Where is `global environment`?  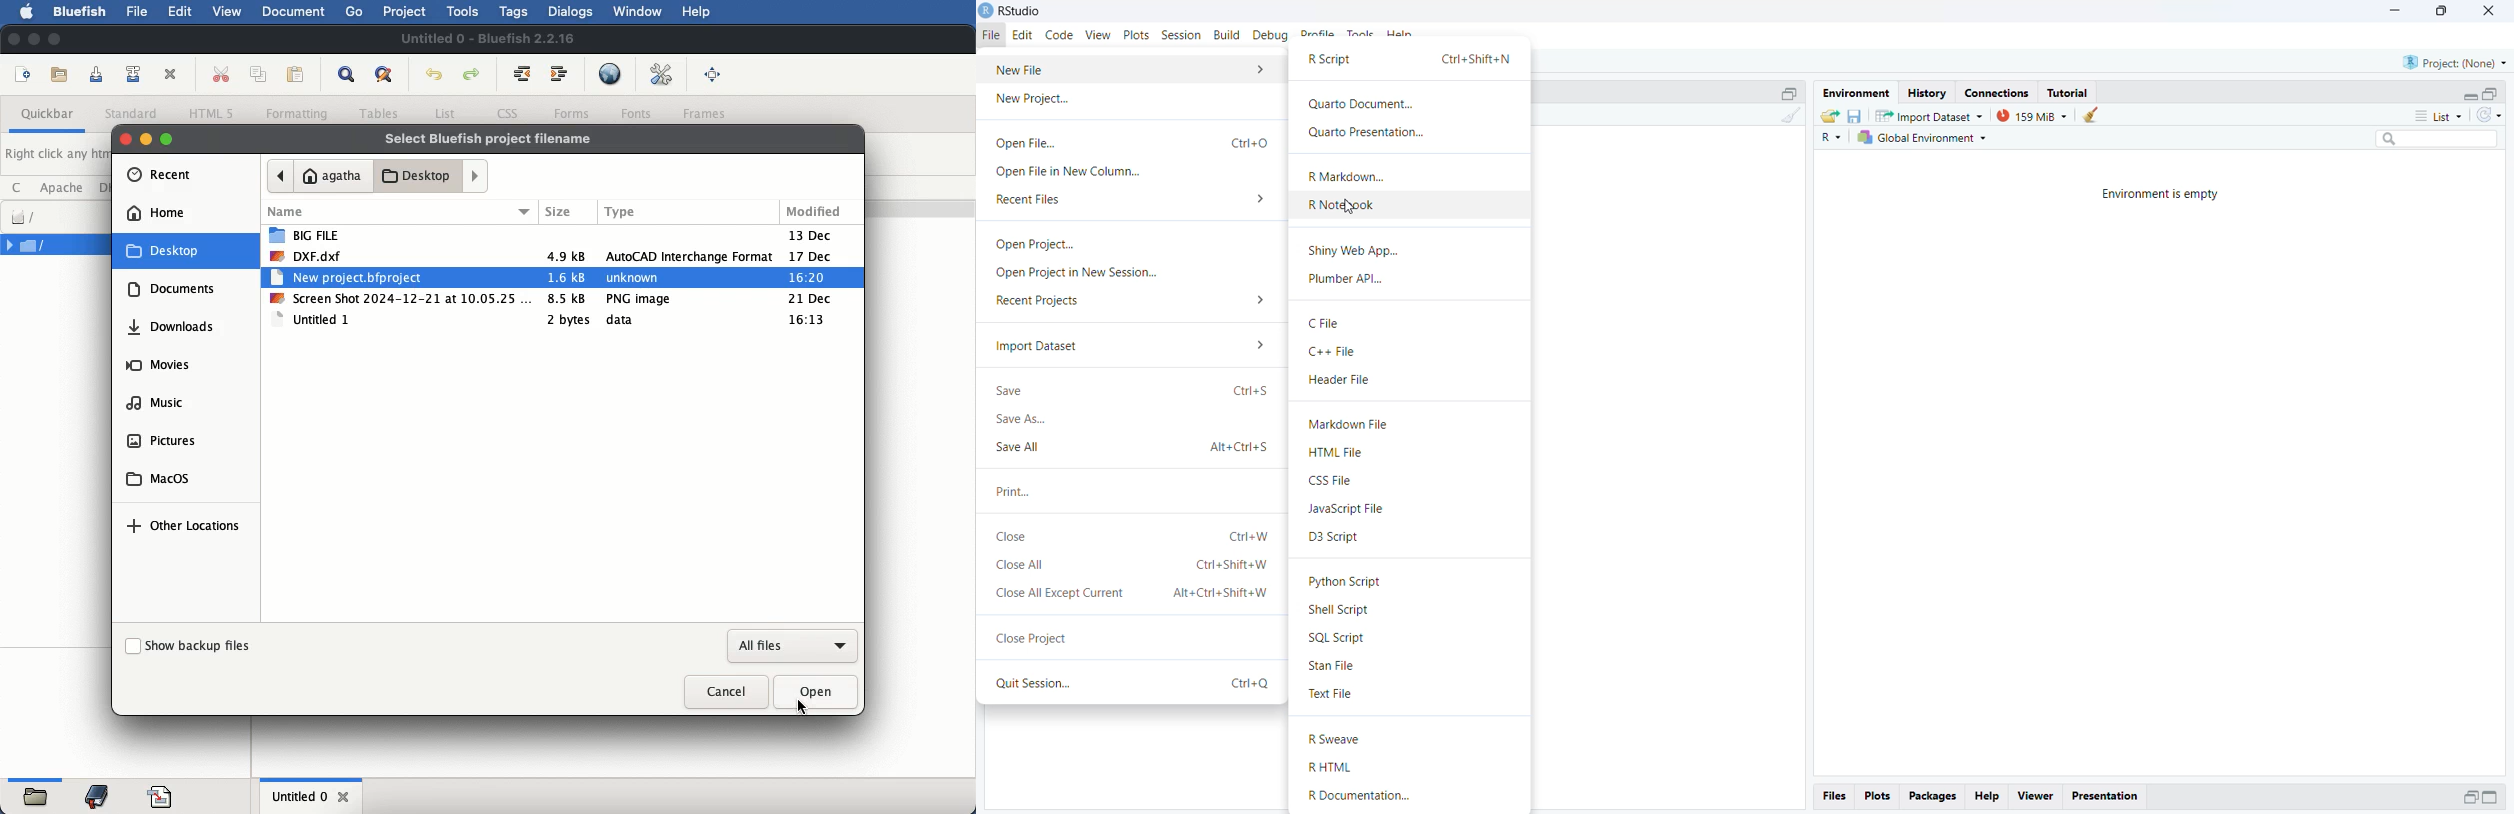
global environment is located at coordinates (1921, 139).